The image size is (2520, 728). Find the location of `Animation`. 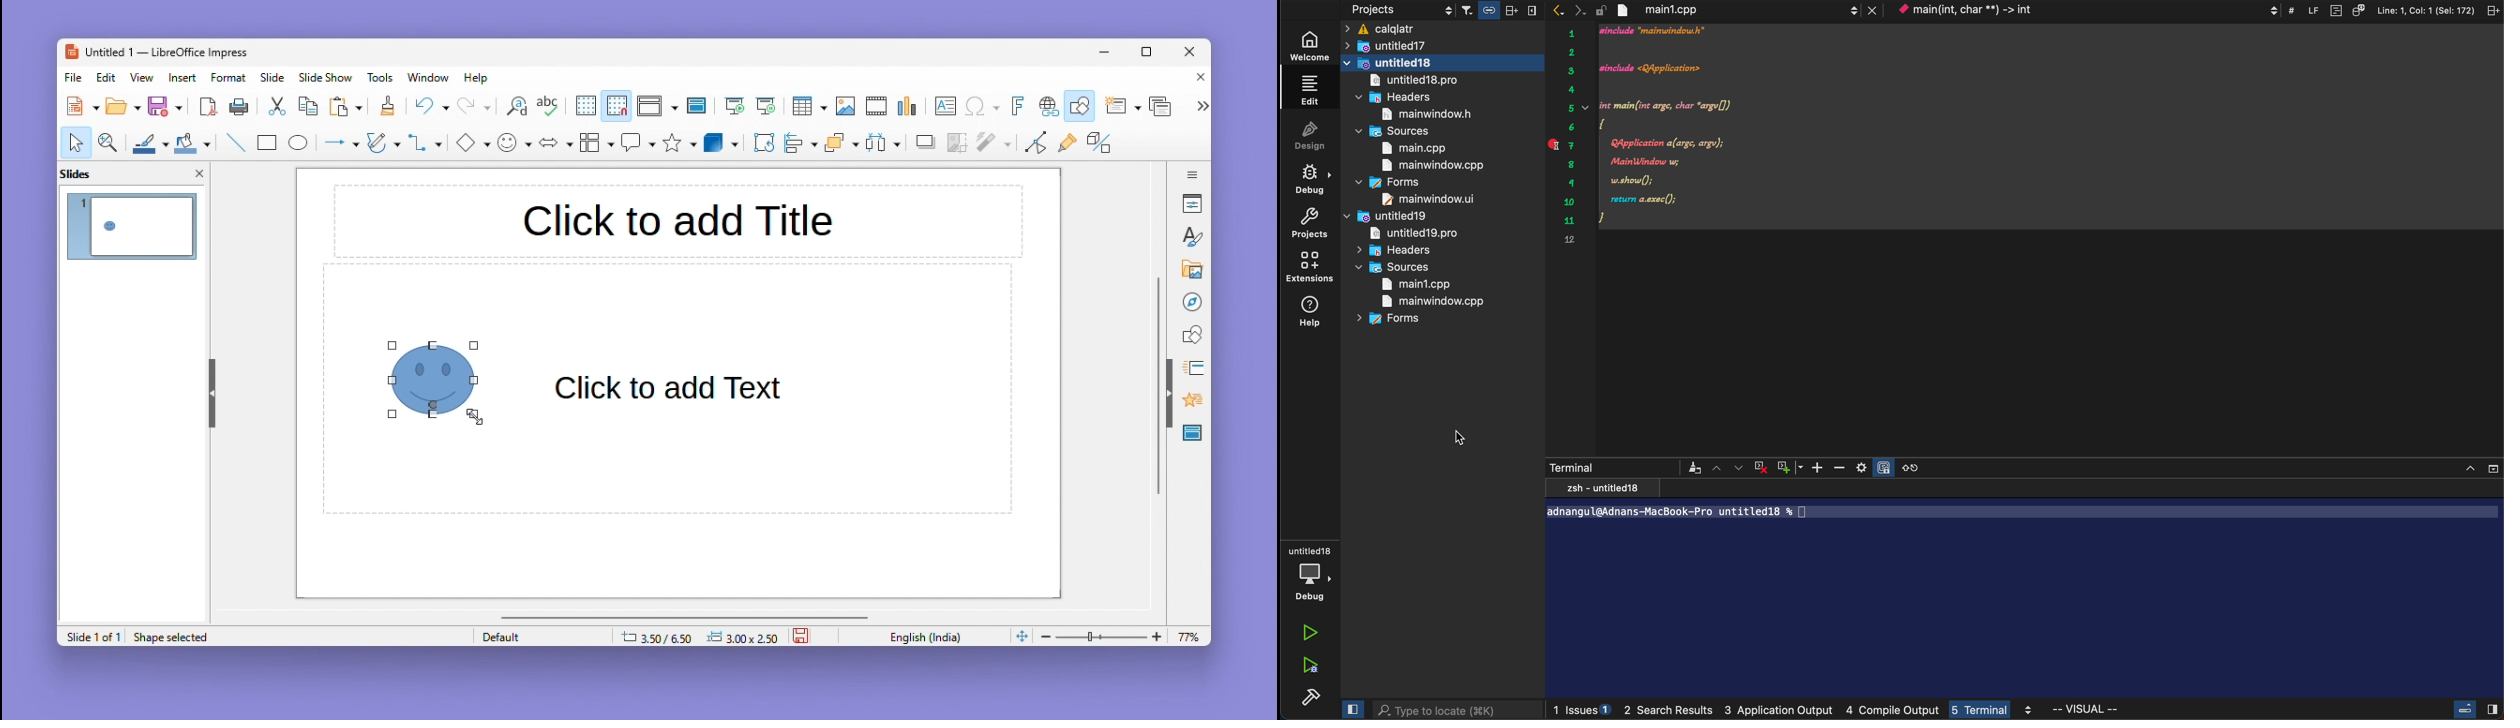

Animation is located at coordinates (1190, 368).